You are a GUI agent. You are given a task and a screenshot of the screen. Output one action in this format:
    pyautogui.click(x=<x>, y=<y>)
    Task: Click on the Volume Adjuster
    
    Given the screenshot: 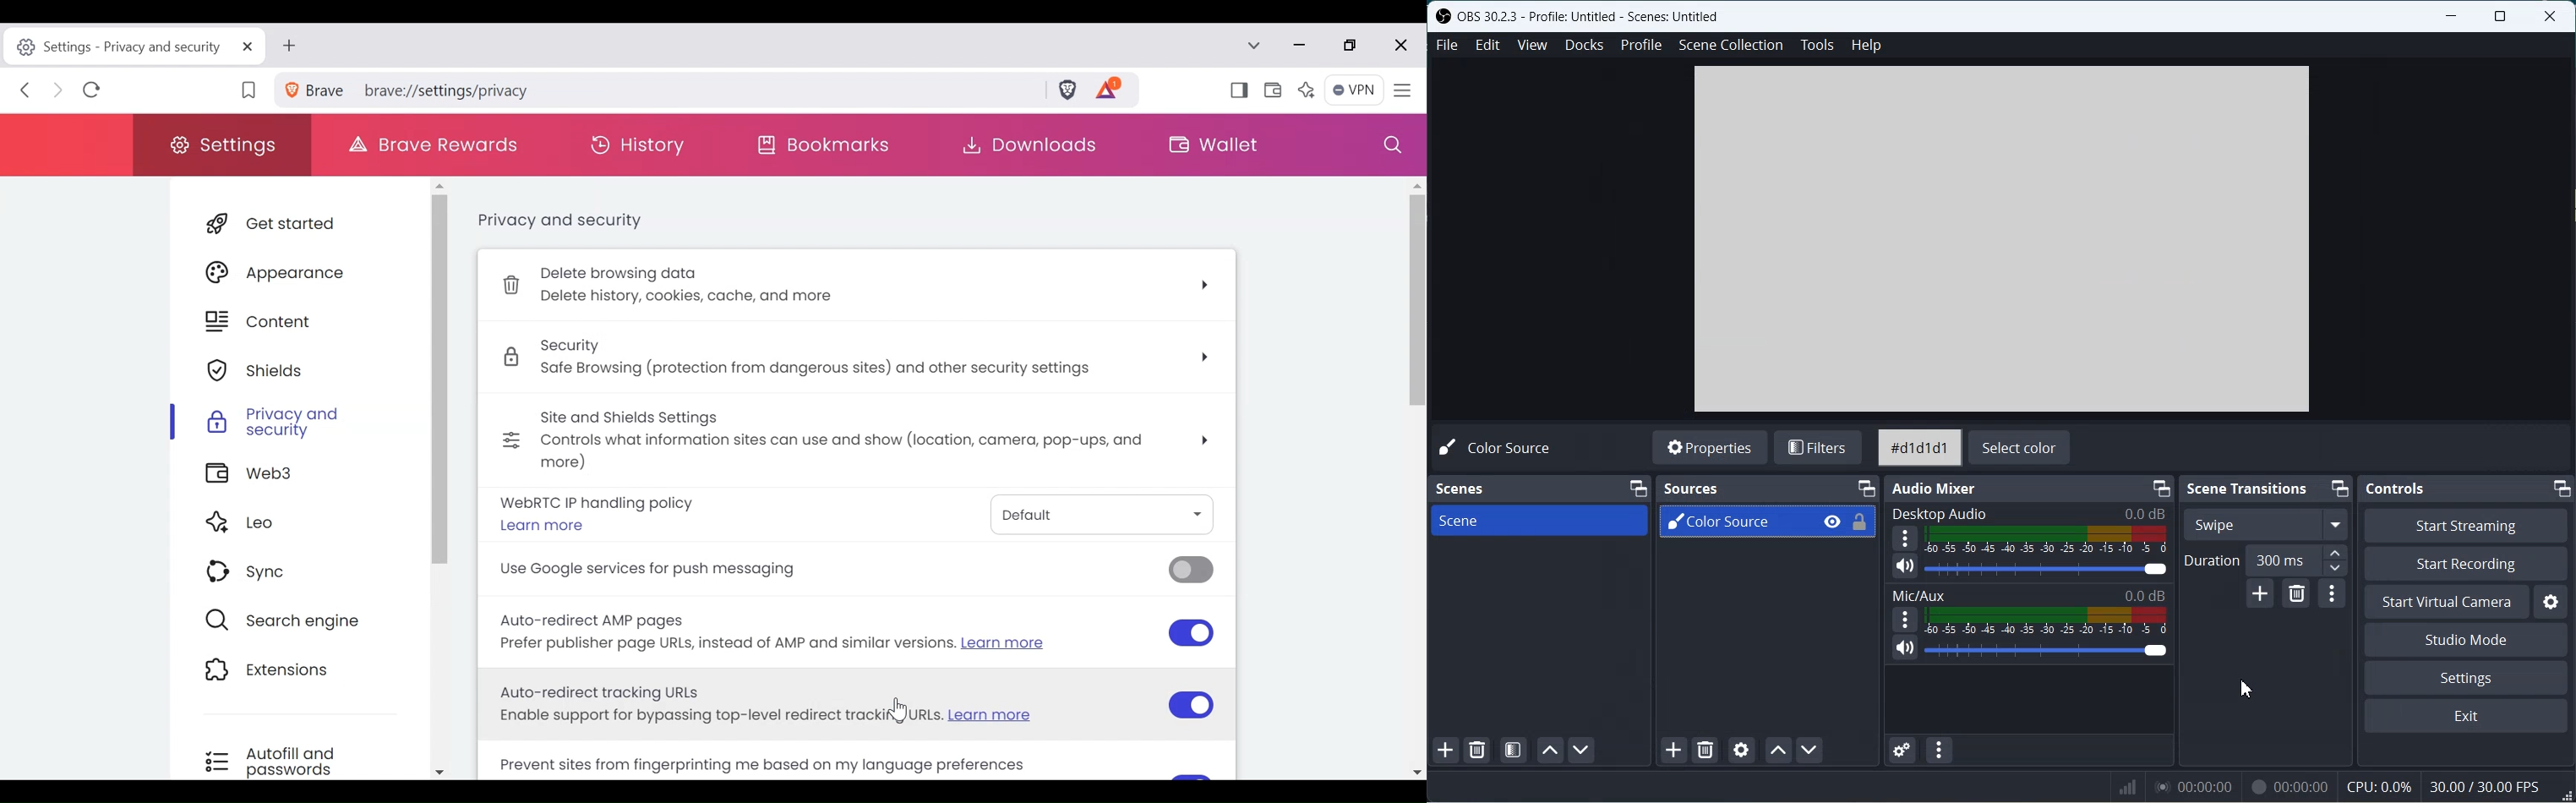 What is the action you would take?
    pyautogui.click(x=2047, y=571)
    